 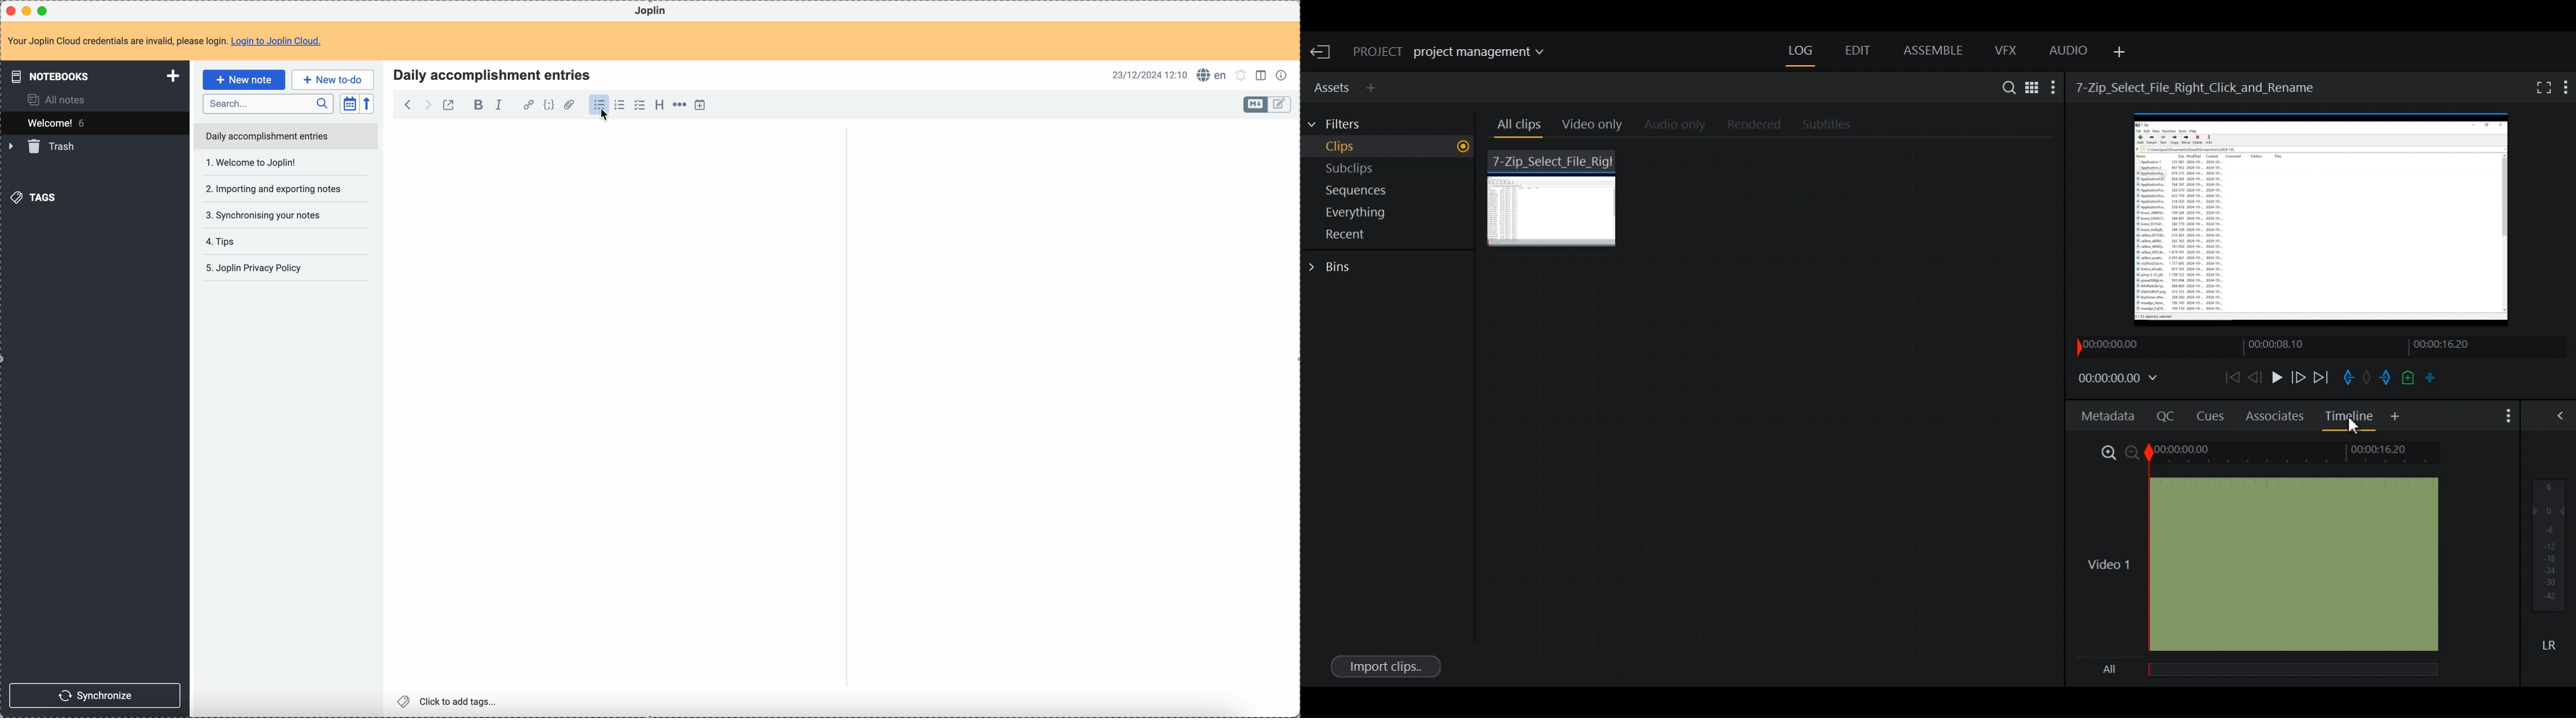 I want to click on Timelines, so click(x=2351, y=416).